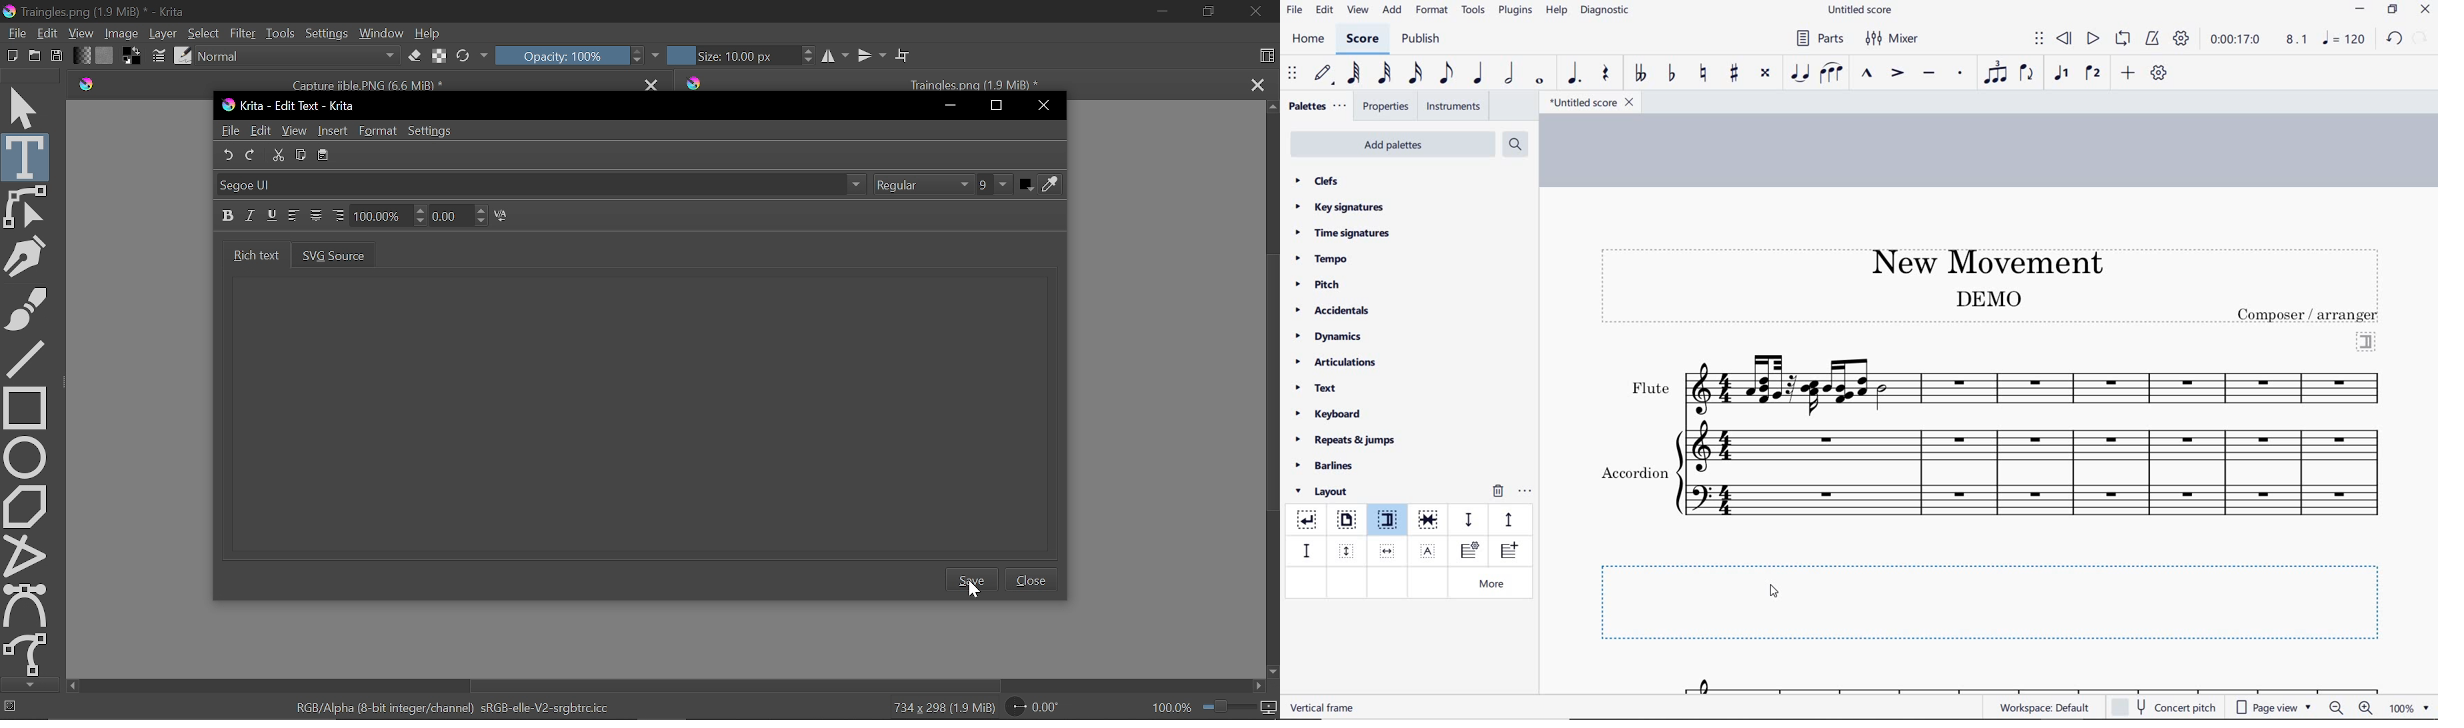 The width and height of the screenshot is (2464, 728). I want to click on insert vertical frame, so click(1348, 550).